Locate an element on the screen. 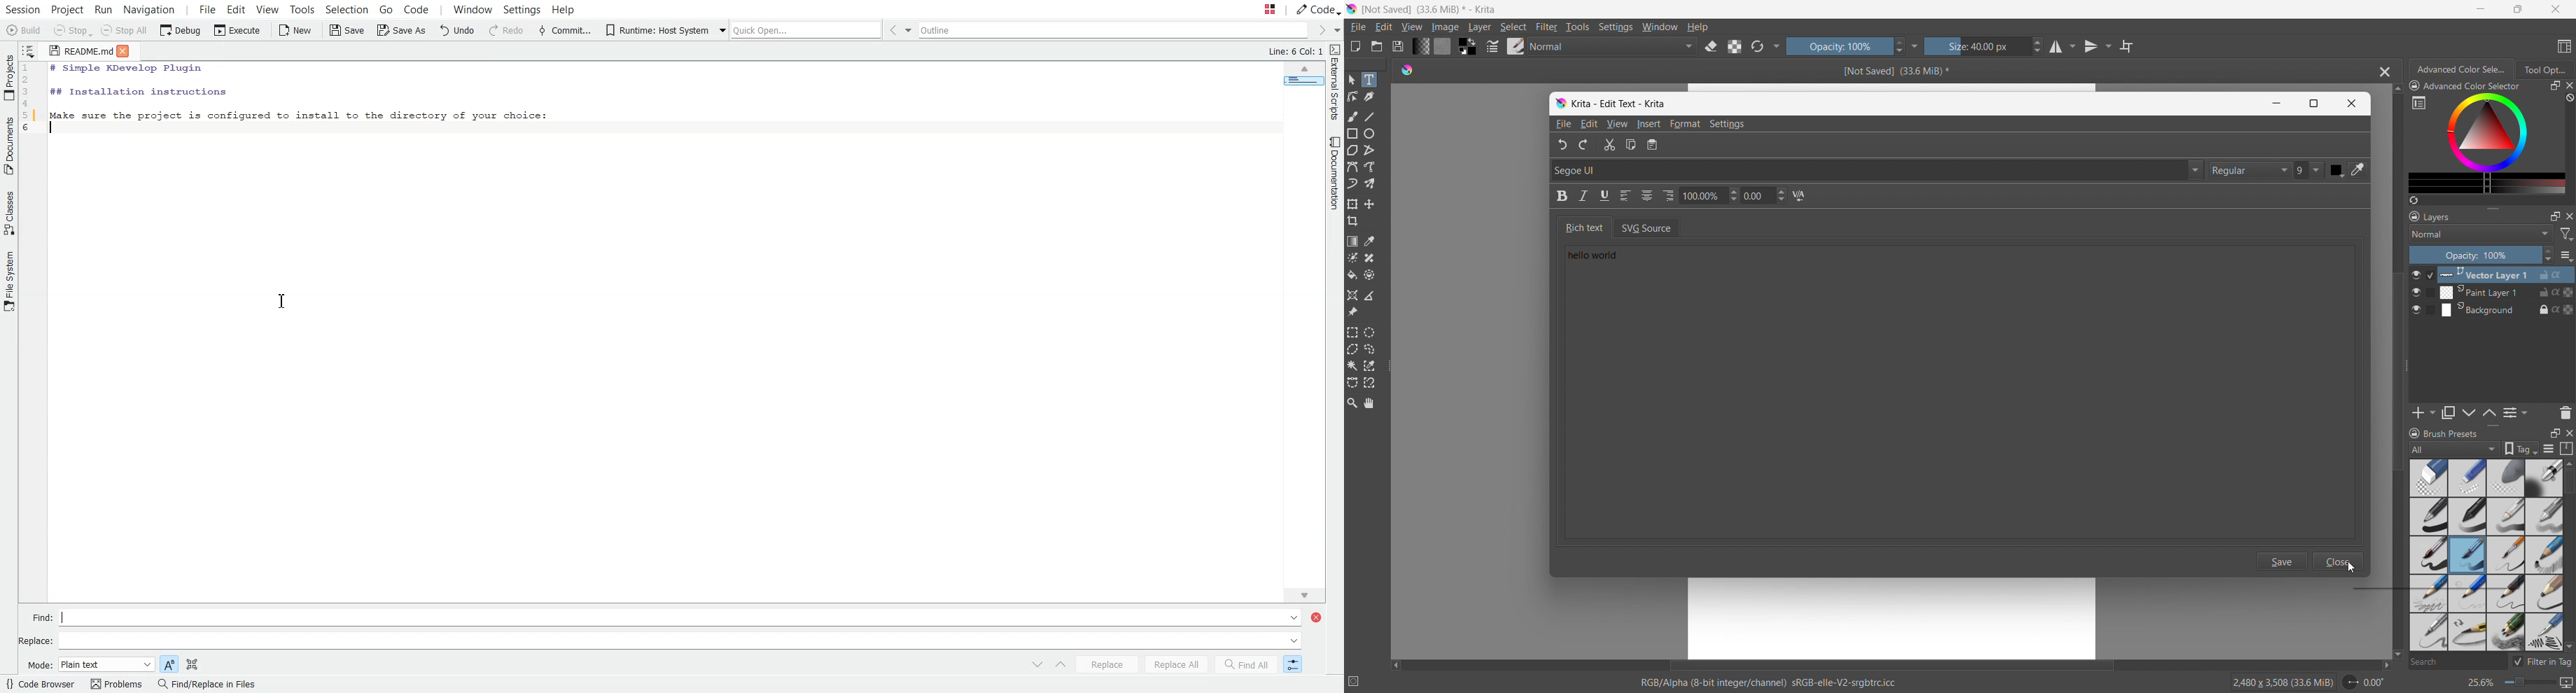  Background is located at coordinates (2499, 309).